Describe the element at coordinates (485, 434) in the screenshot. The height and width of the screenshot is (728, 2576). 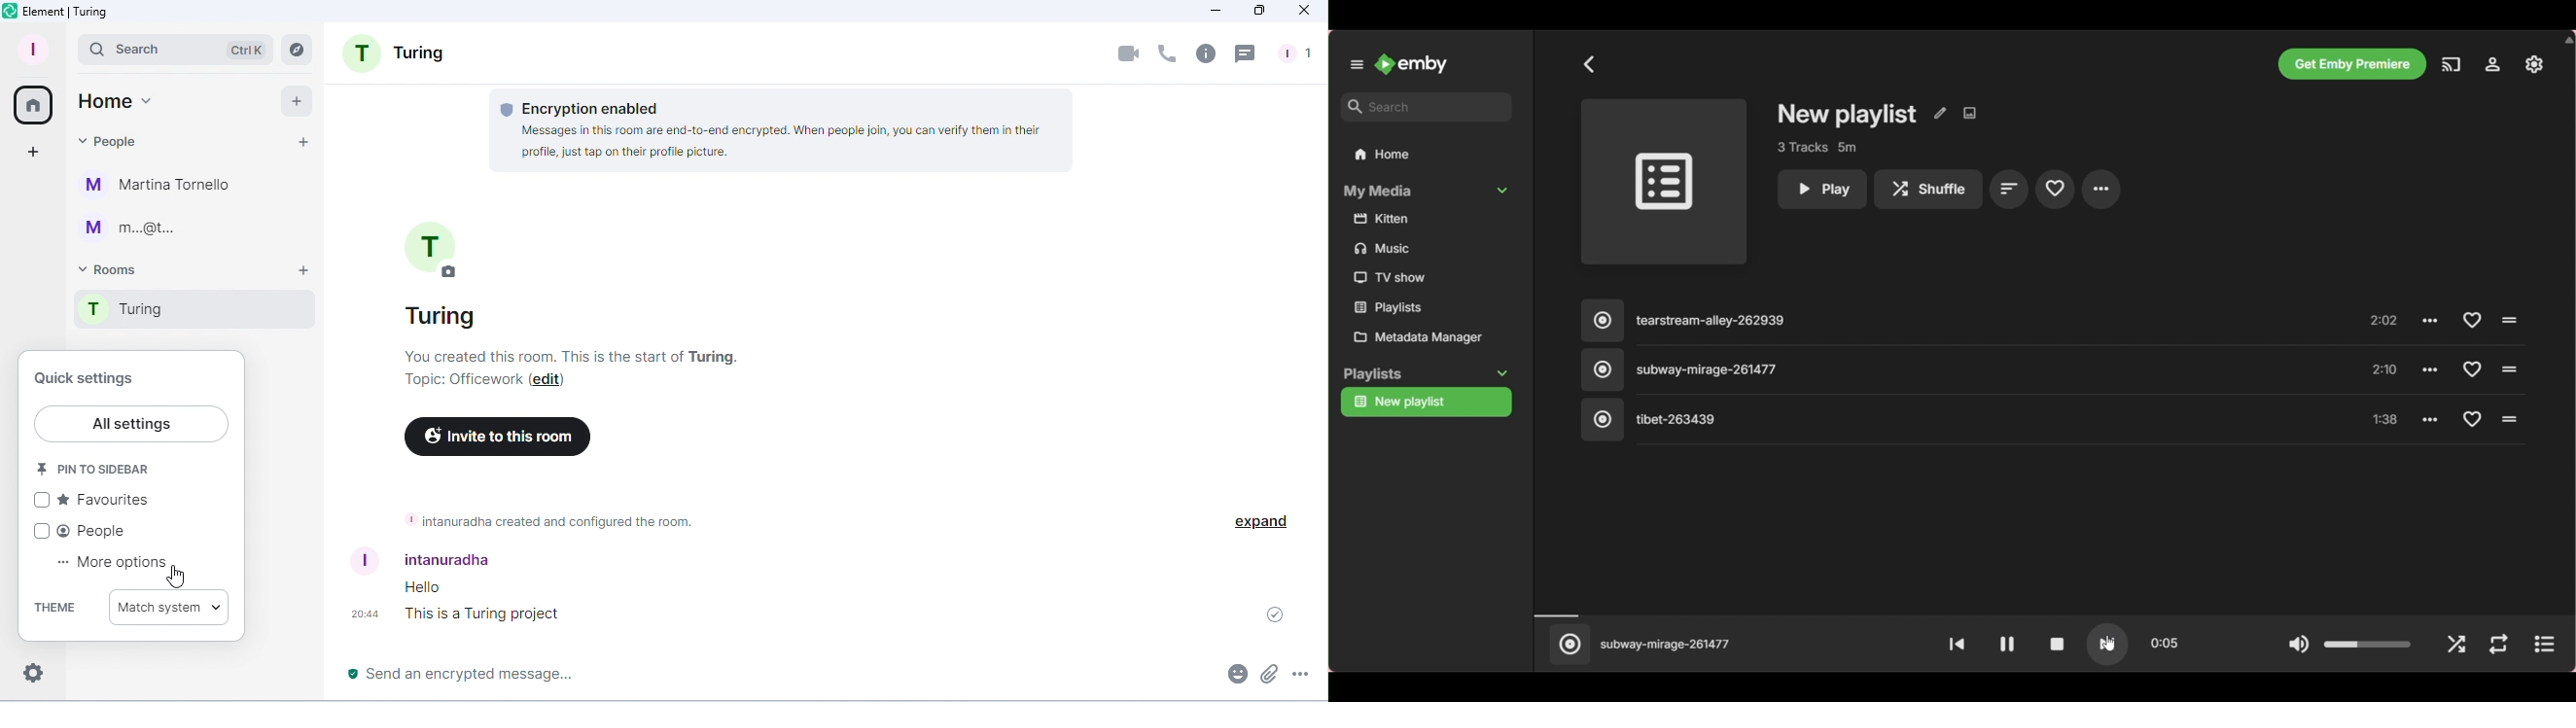
I see `Invite to this room` at that location.